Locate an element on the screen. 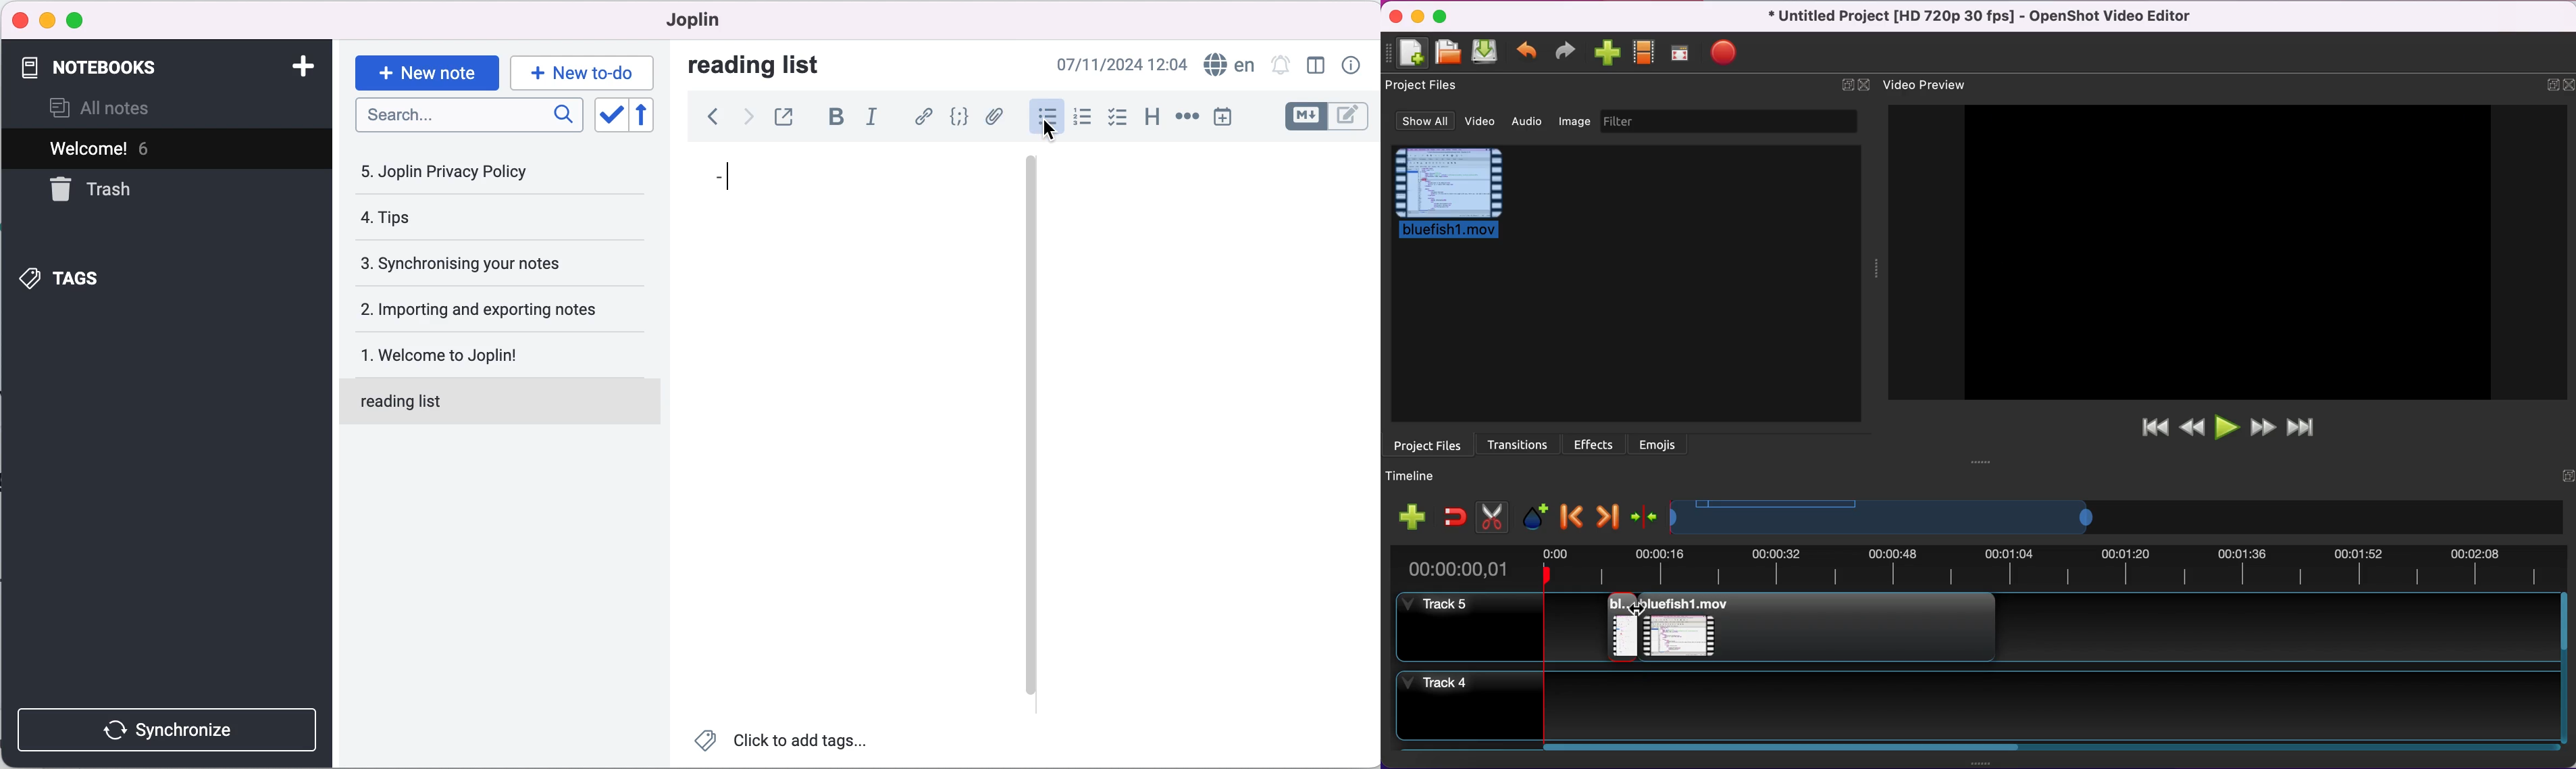 The height and width of the screenshot is (784, 2576). tags is located at coordinates (134, 278).